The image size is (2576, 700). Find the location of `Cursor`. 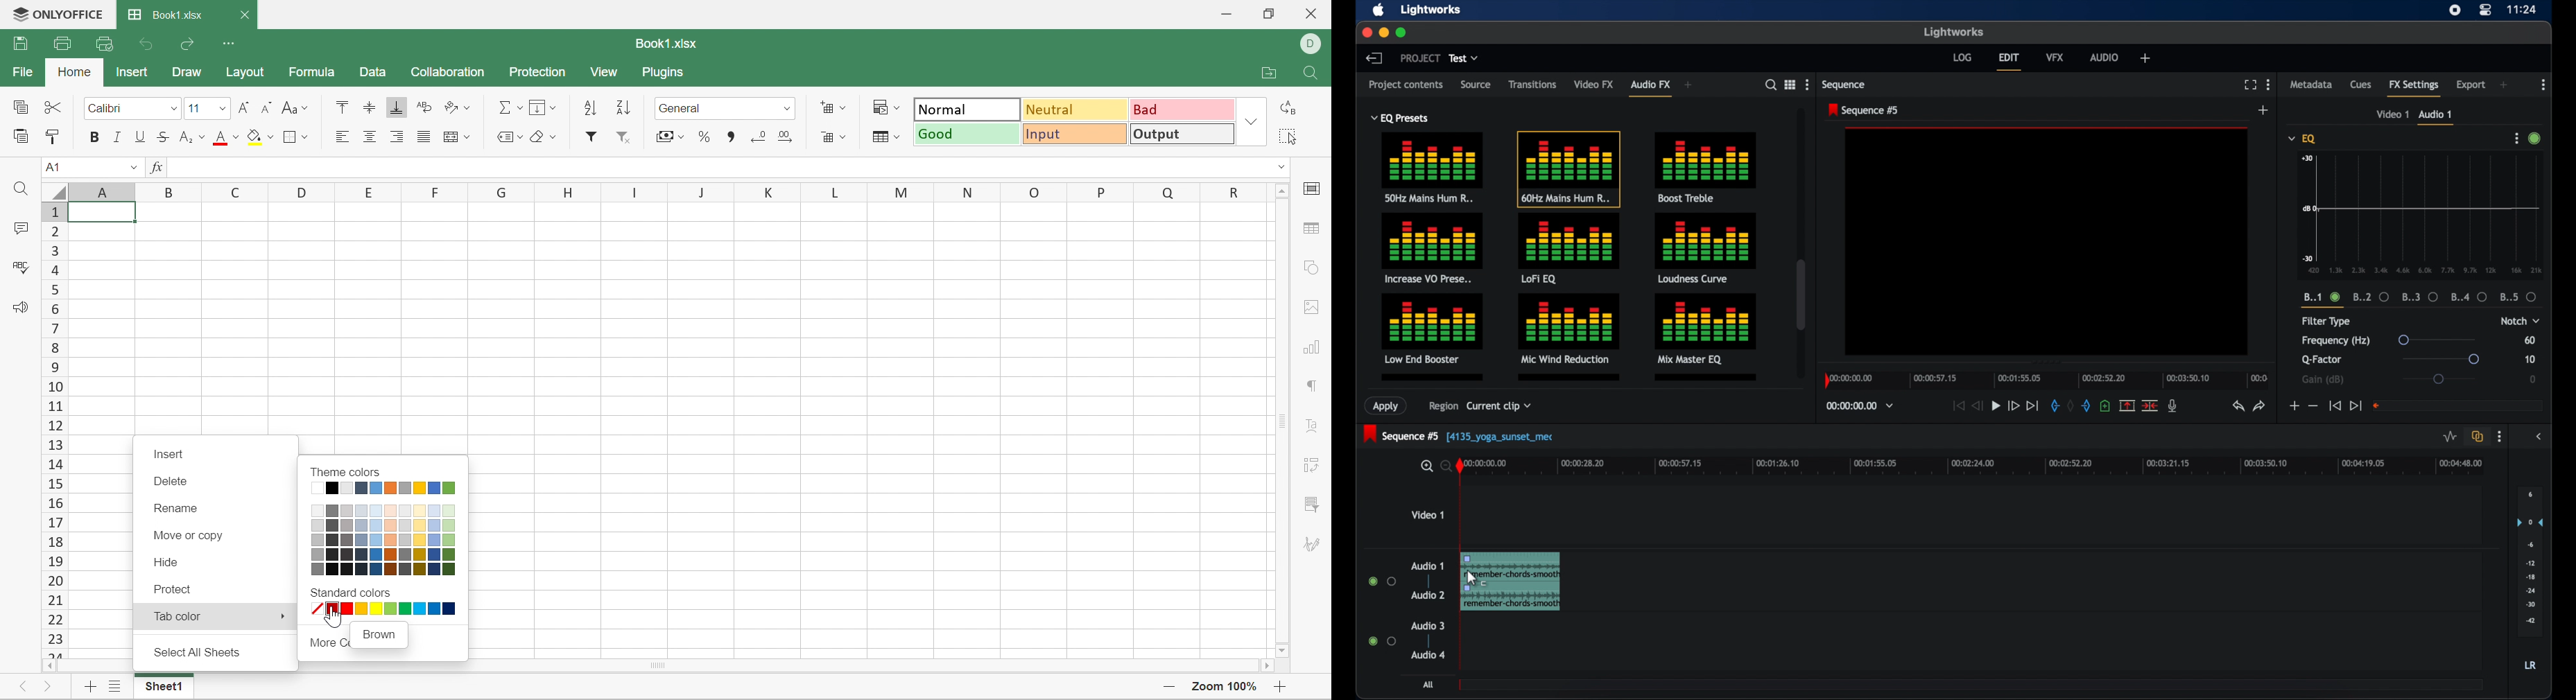

Cursor is located at coordinates (196, 618).